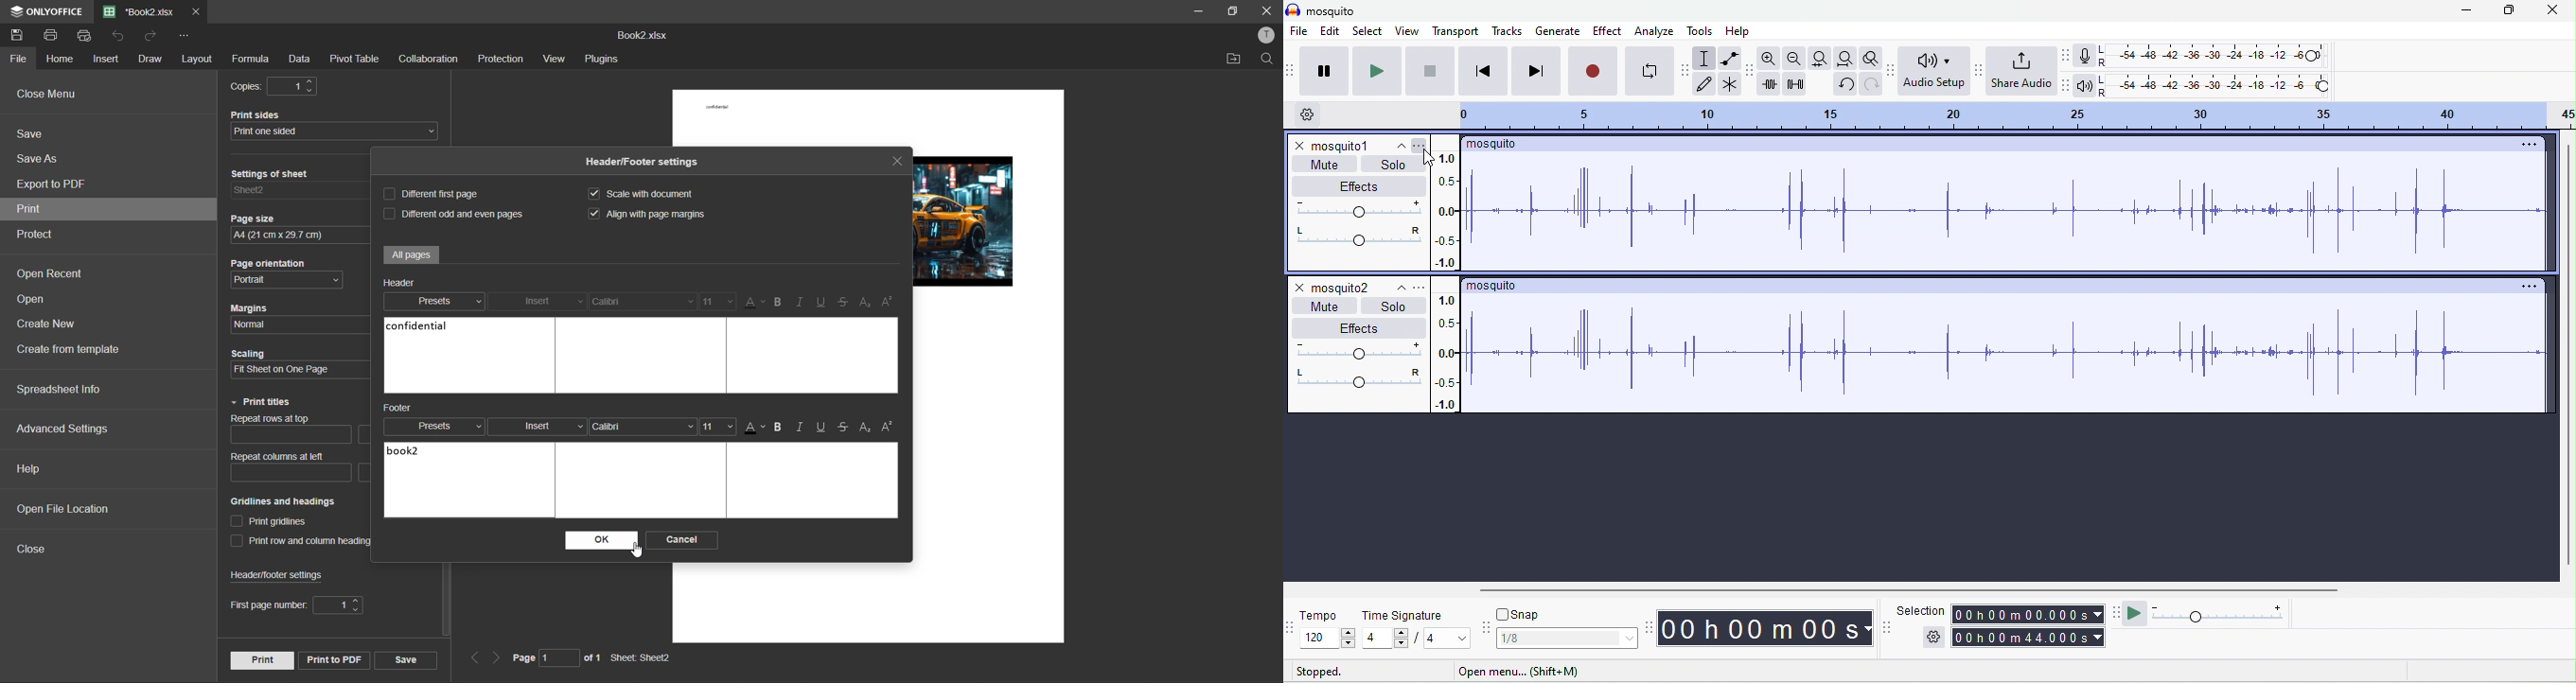  Describe the element at coordinates (286, 282) in the screenshot. I see `page orientation` at that location.